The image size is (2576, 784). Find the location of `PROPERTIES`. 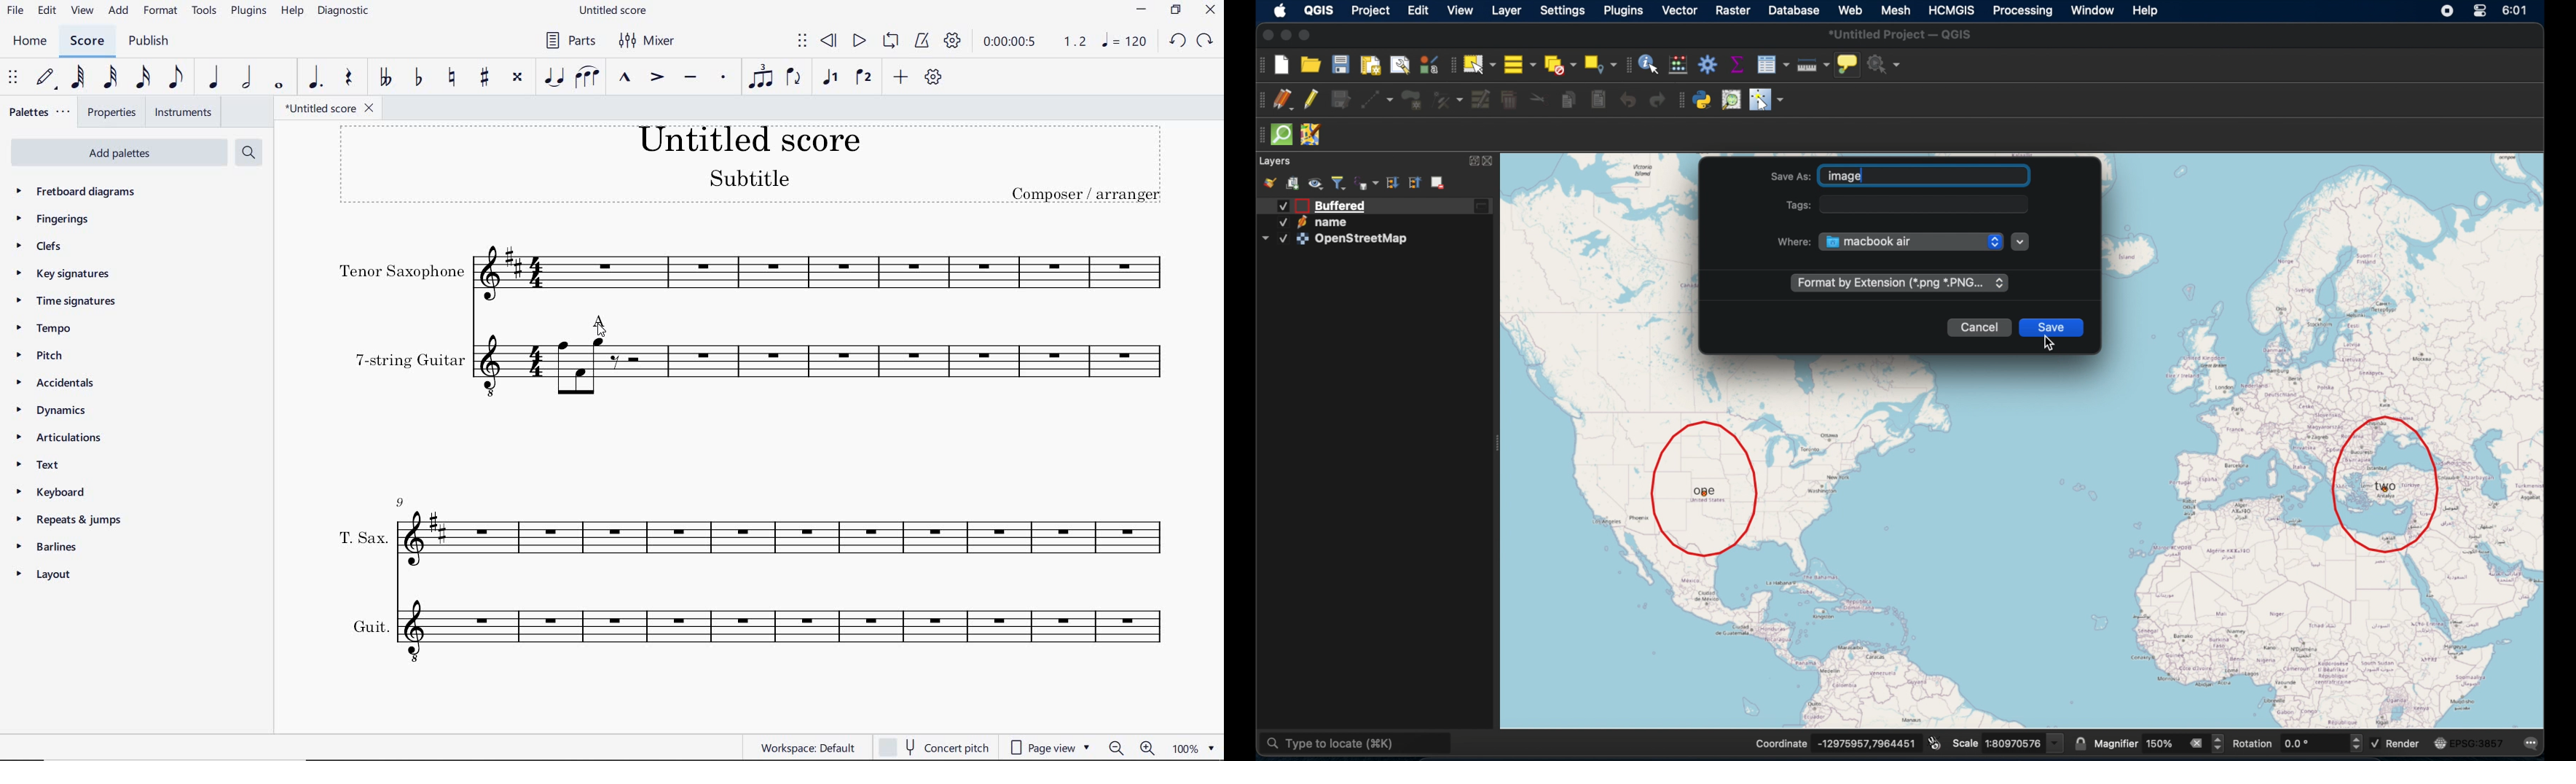

PROPERTIES is located at coordinates (112, 114).